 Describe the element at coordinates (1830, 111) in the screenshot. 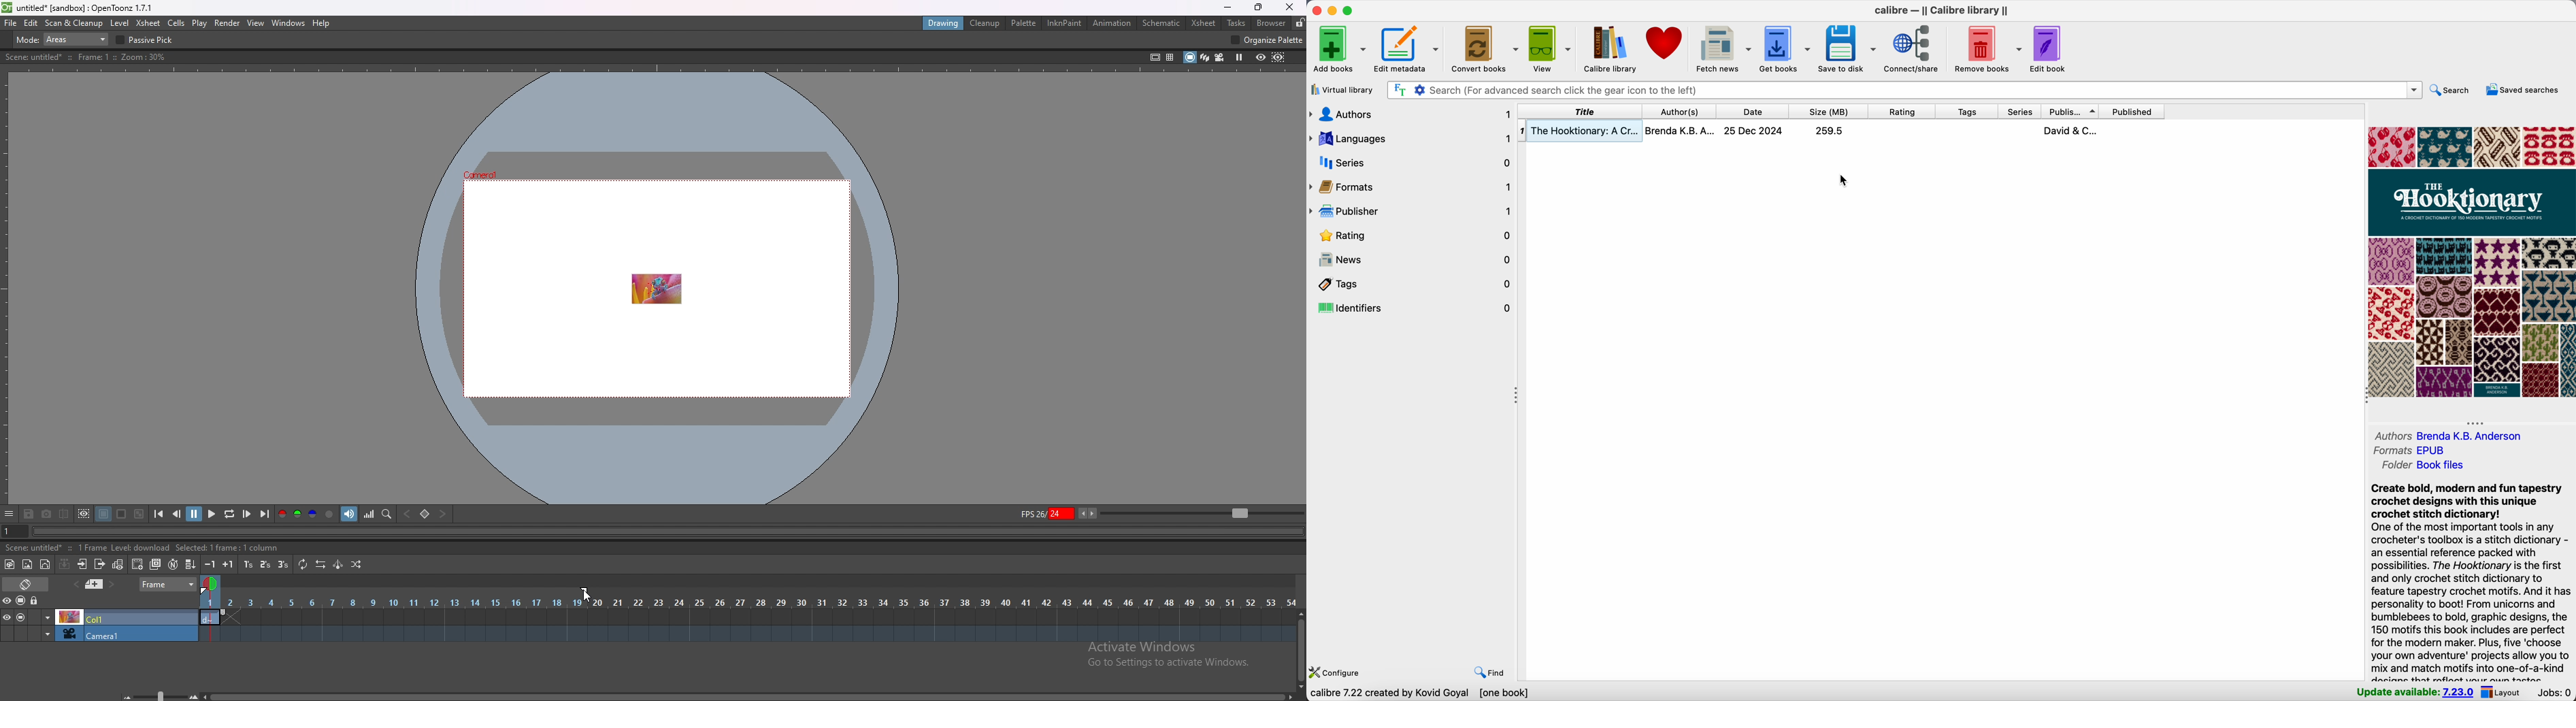

I see `size` at that location.